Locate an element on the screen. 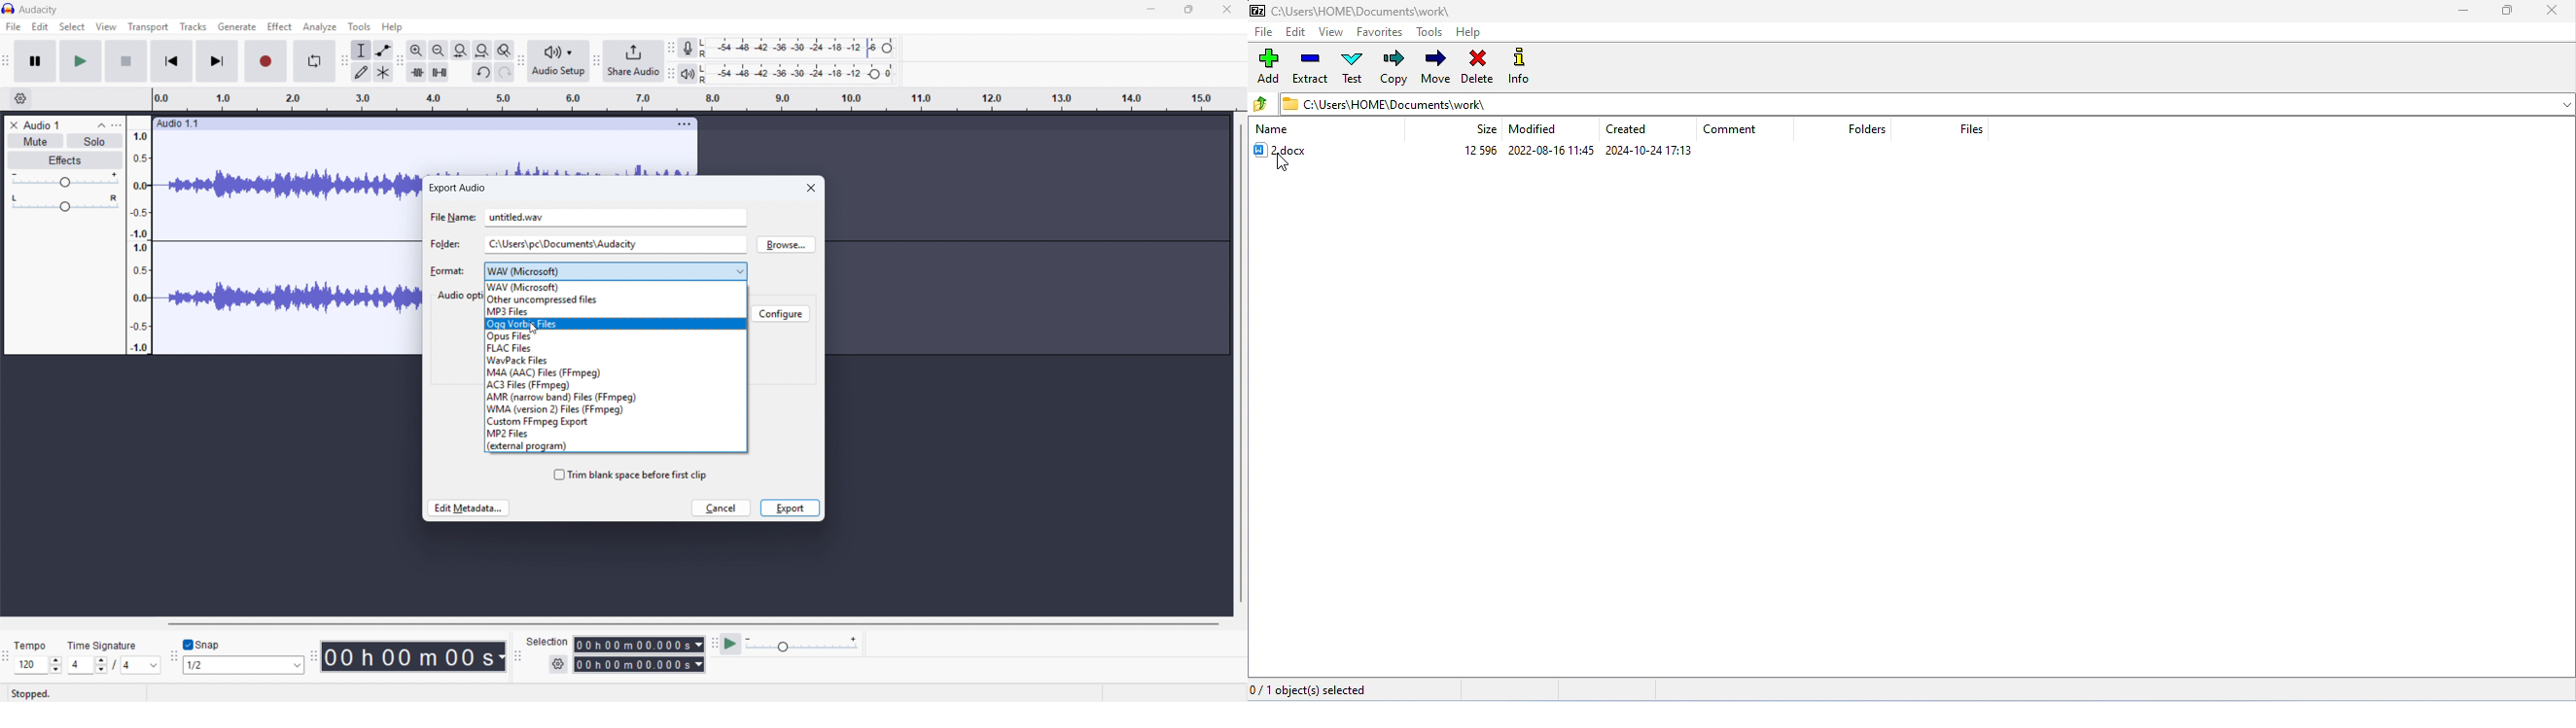  view is located at coordinates (1330, 31).